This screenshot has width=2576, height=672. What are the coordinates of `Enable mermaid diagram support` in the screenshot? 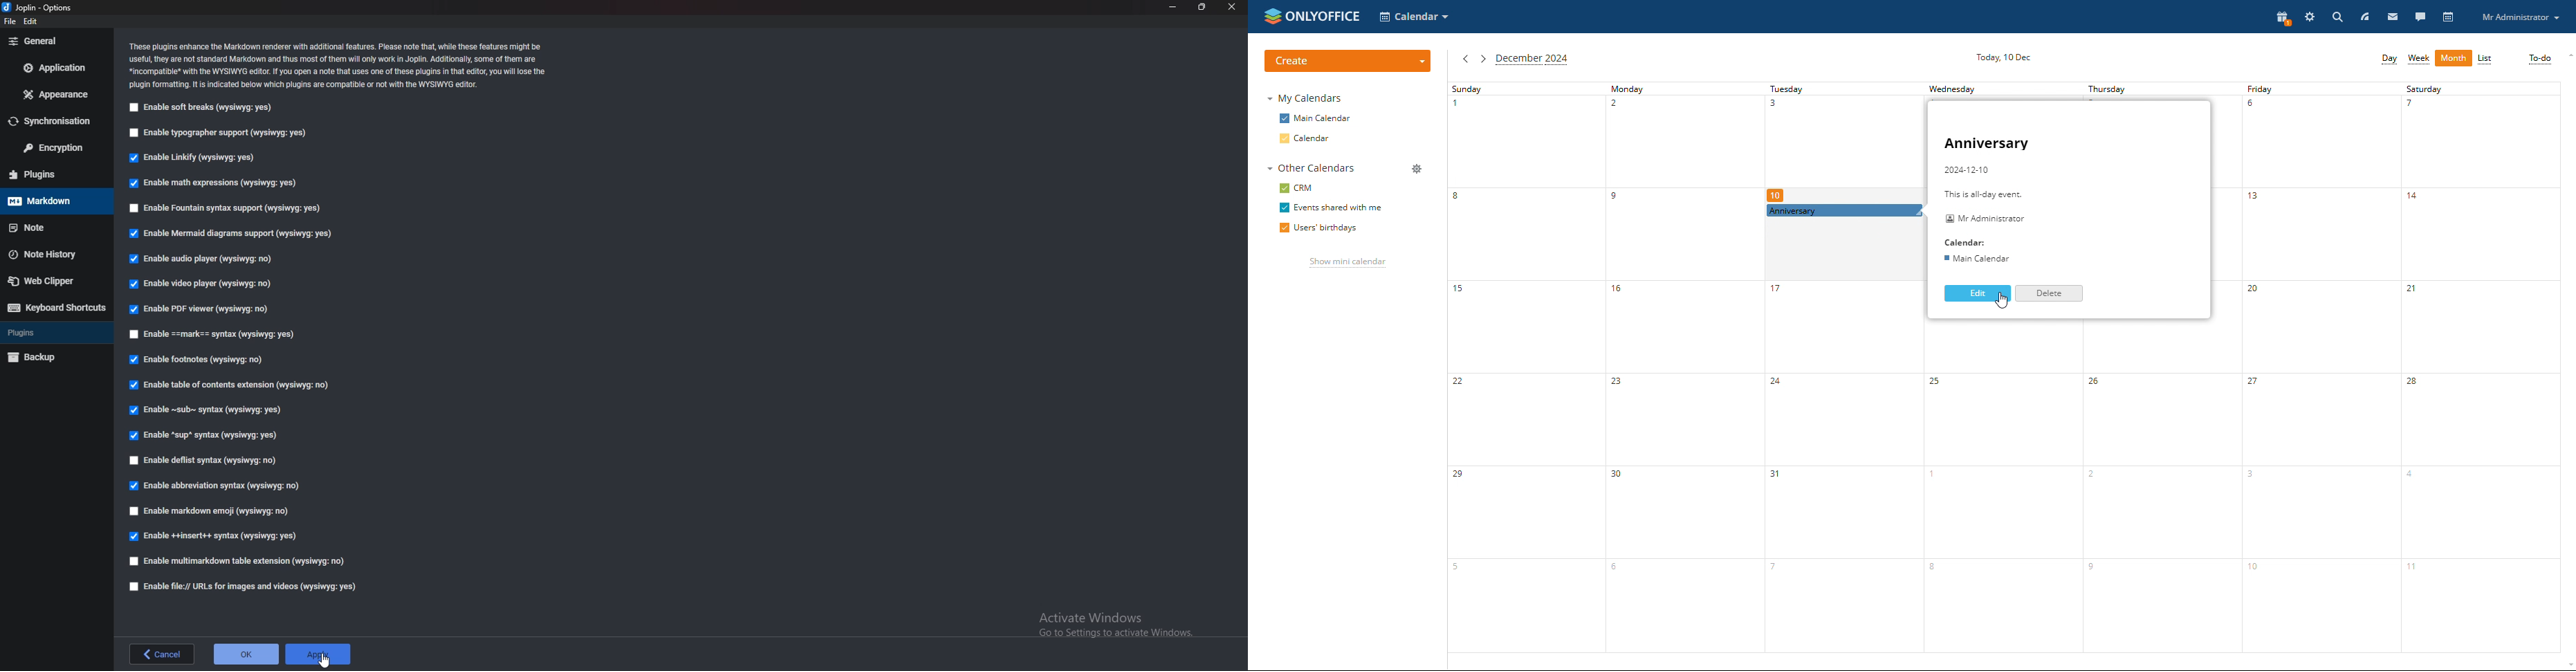 It's located at (234, 234).